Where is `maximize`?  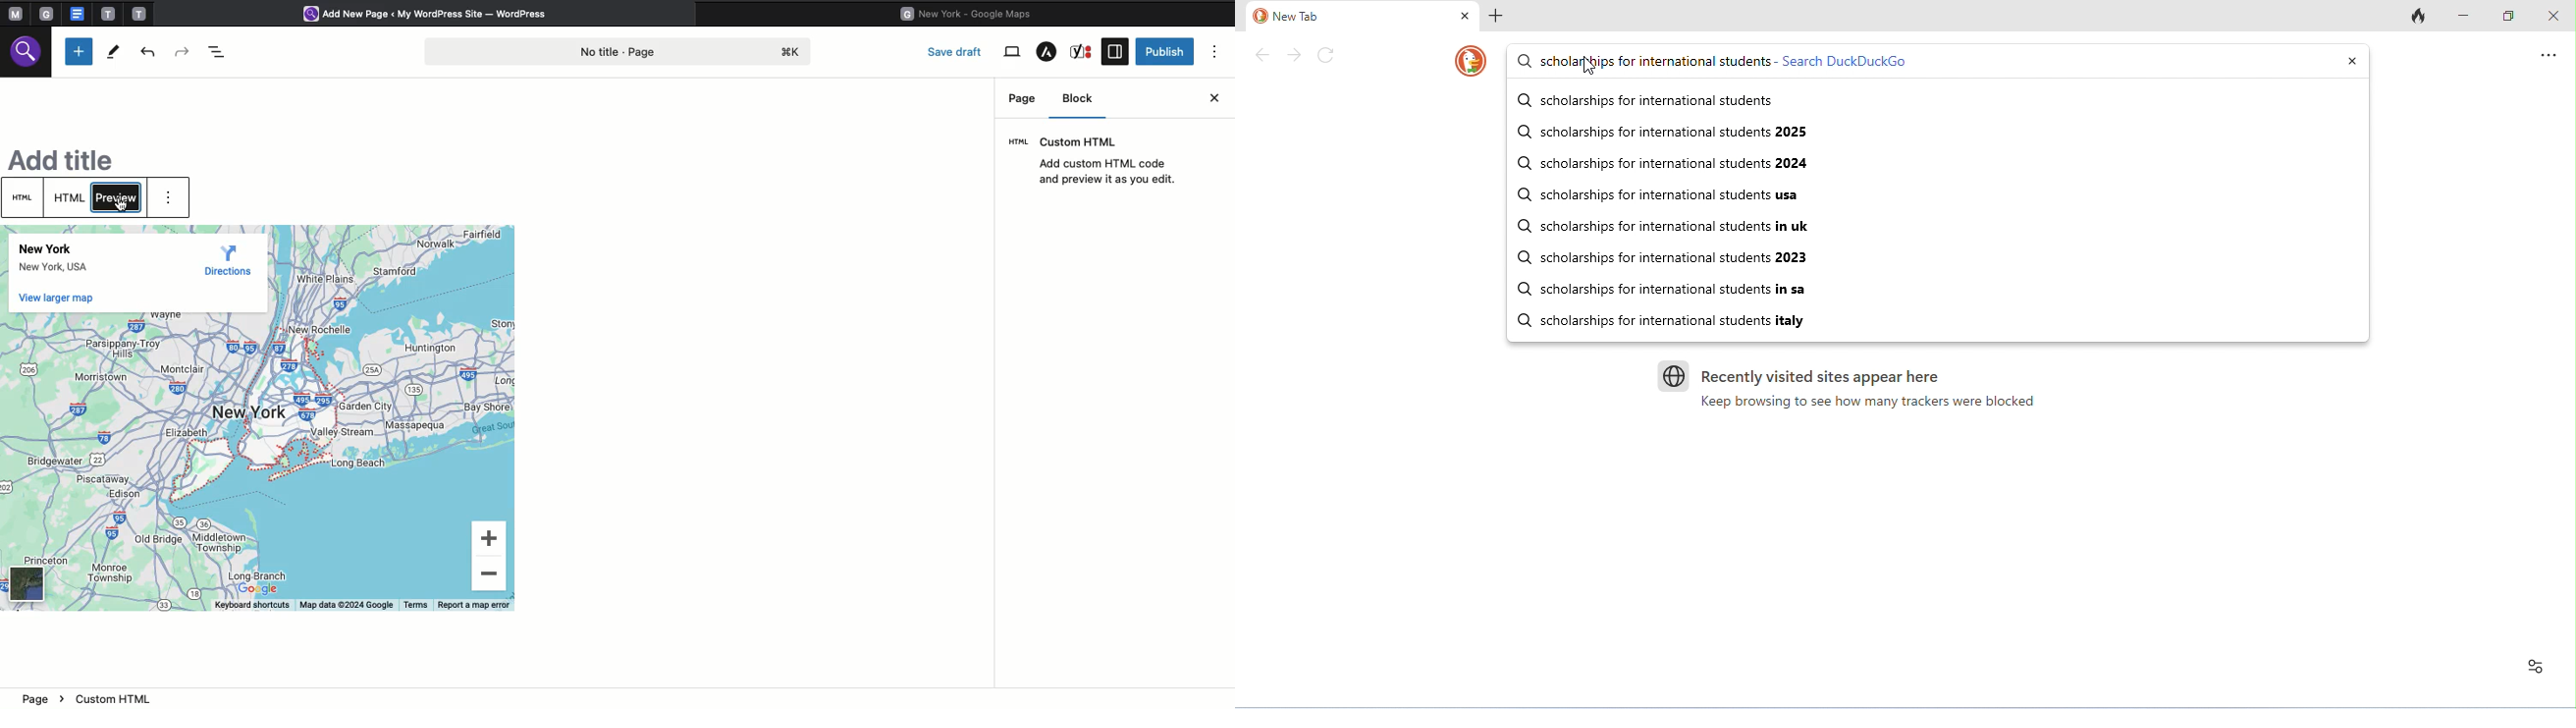
maximize is located at coordinates (2508, 14).